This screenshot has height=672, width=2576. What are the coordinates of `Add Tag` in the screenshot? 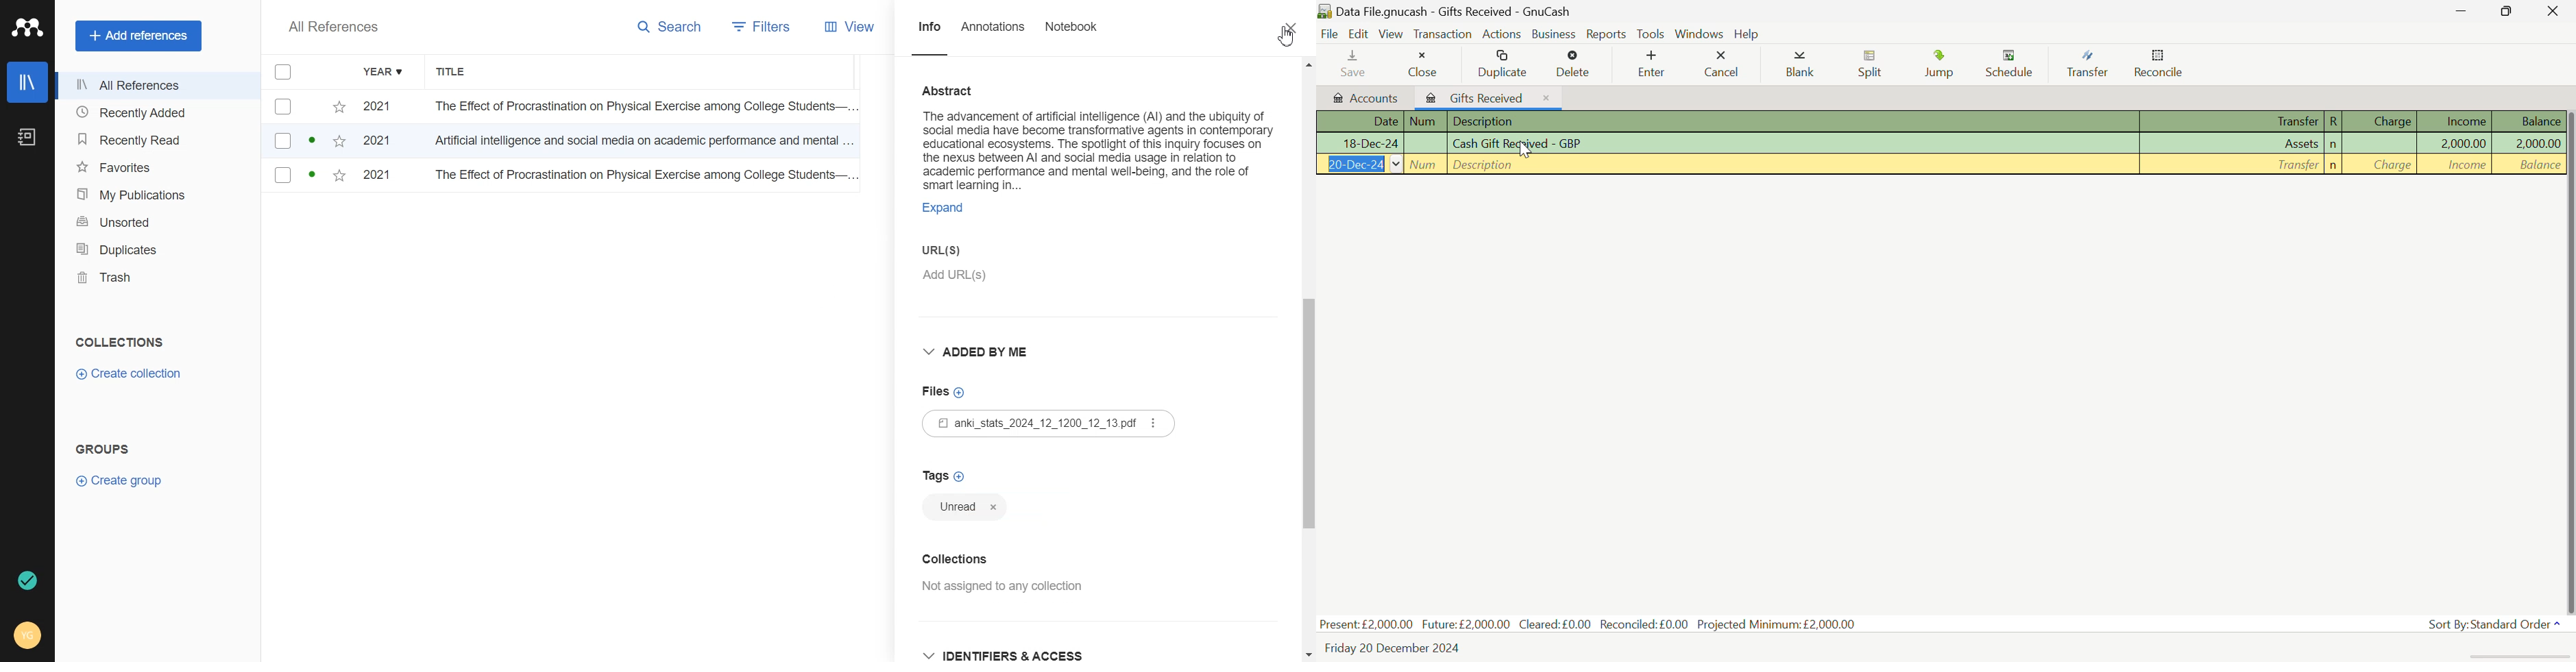 It's located at (988, 476).